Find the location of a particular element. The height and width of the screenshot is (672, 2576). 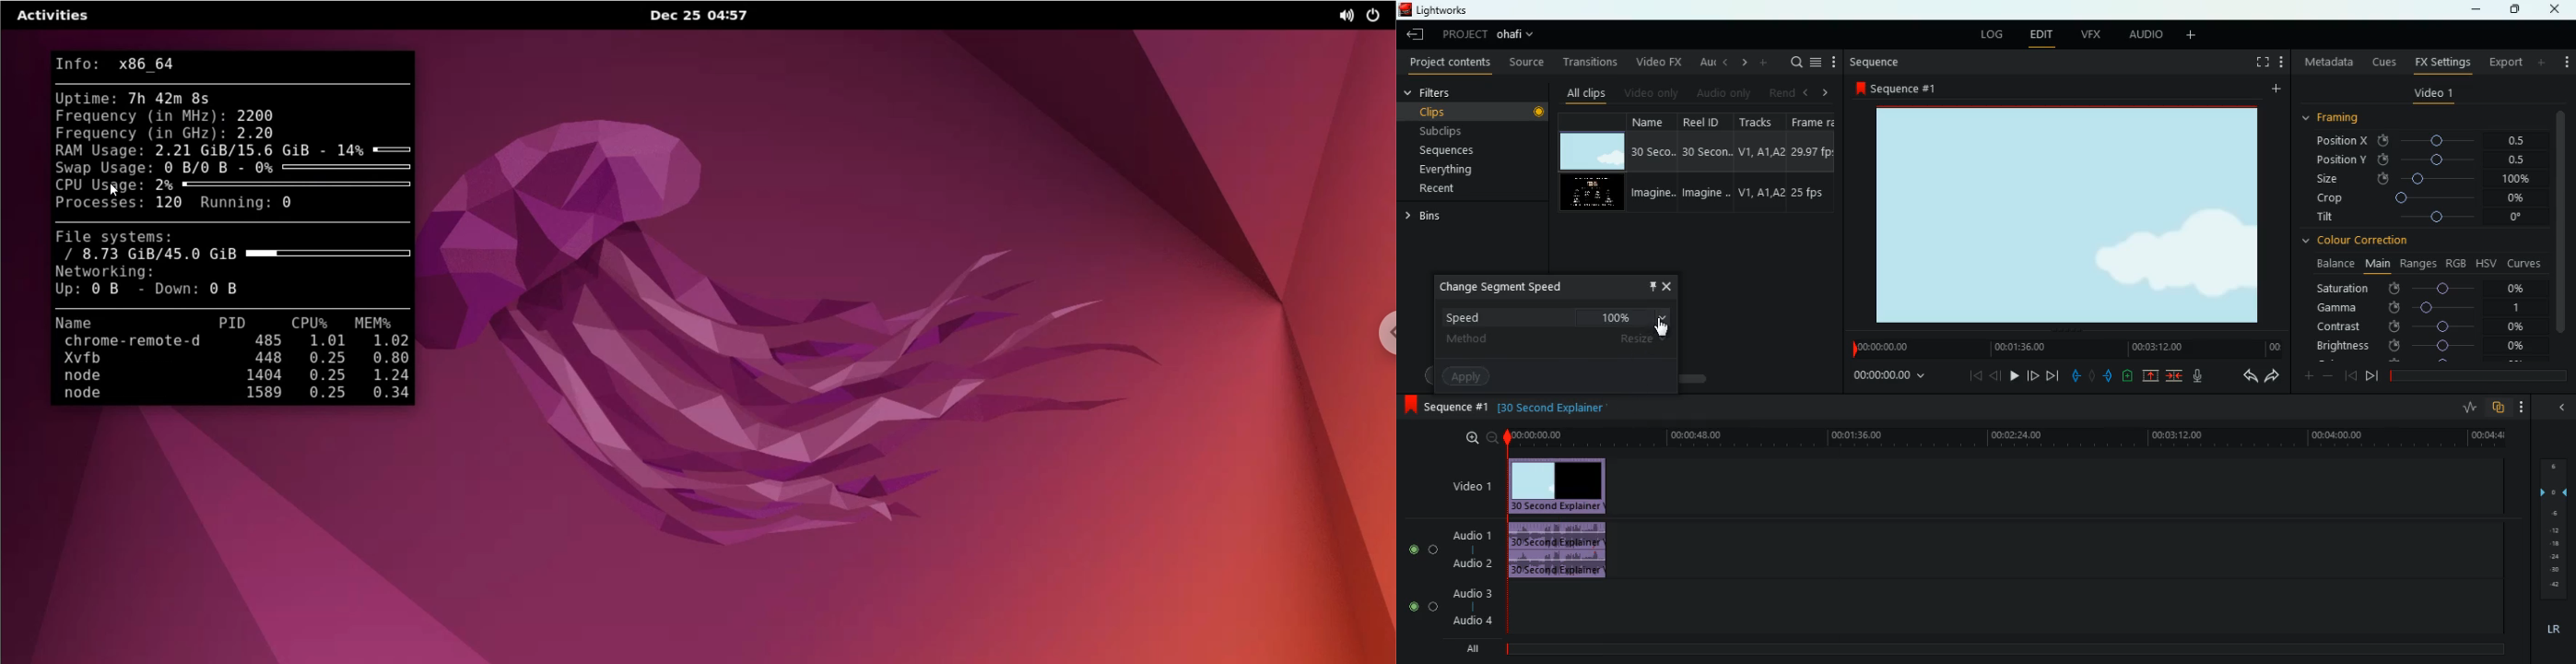

framing is located at coordinates (2342, 119).